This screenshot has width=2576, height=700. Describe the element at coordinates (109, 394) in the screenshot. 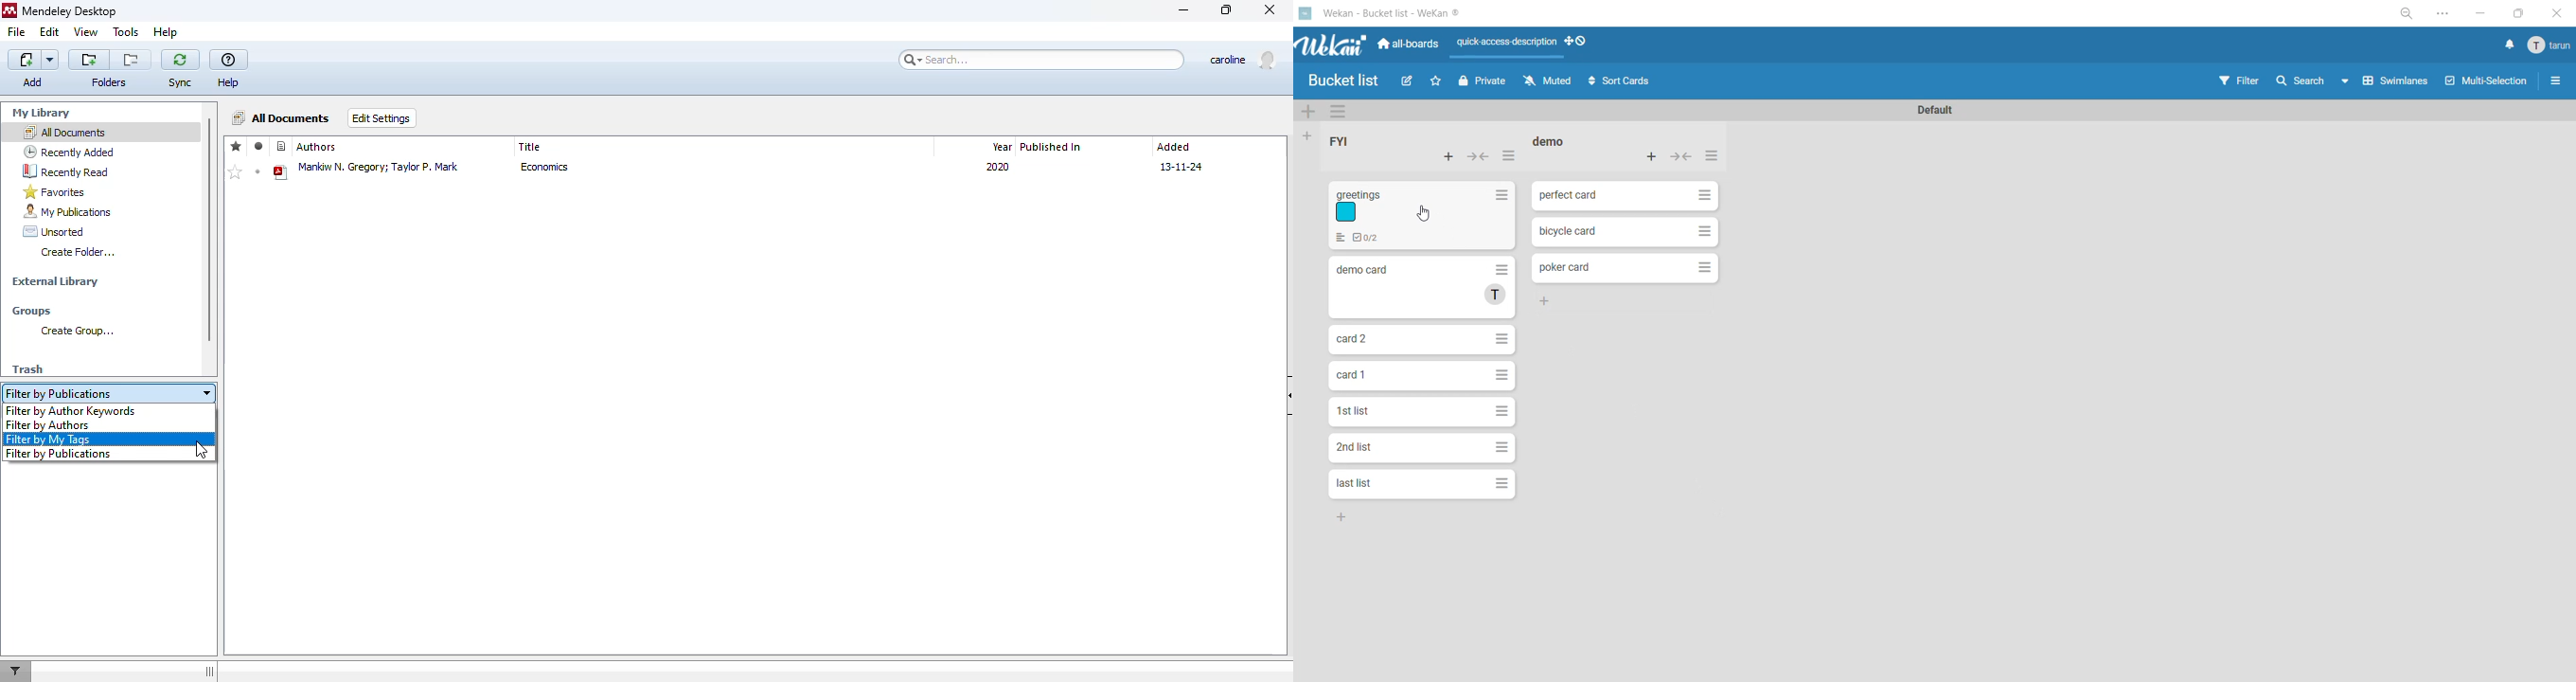

I see `filter by publications` at that location.